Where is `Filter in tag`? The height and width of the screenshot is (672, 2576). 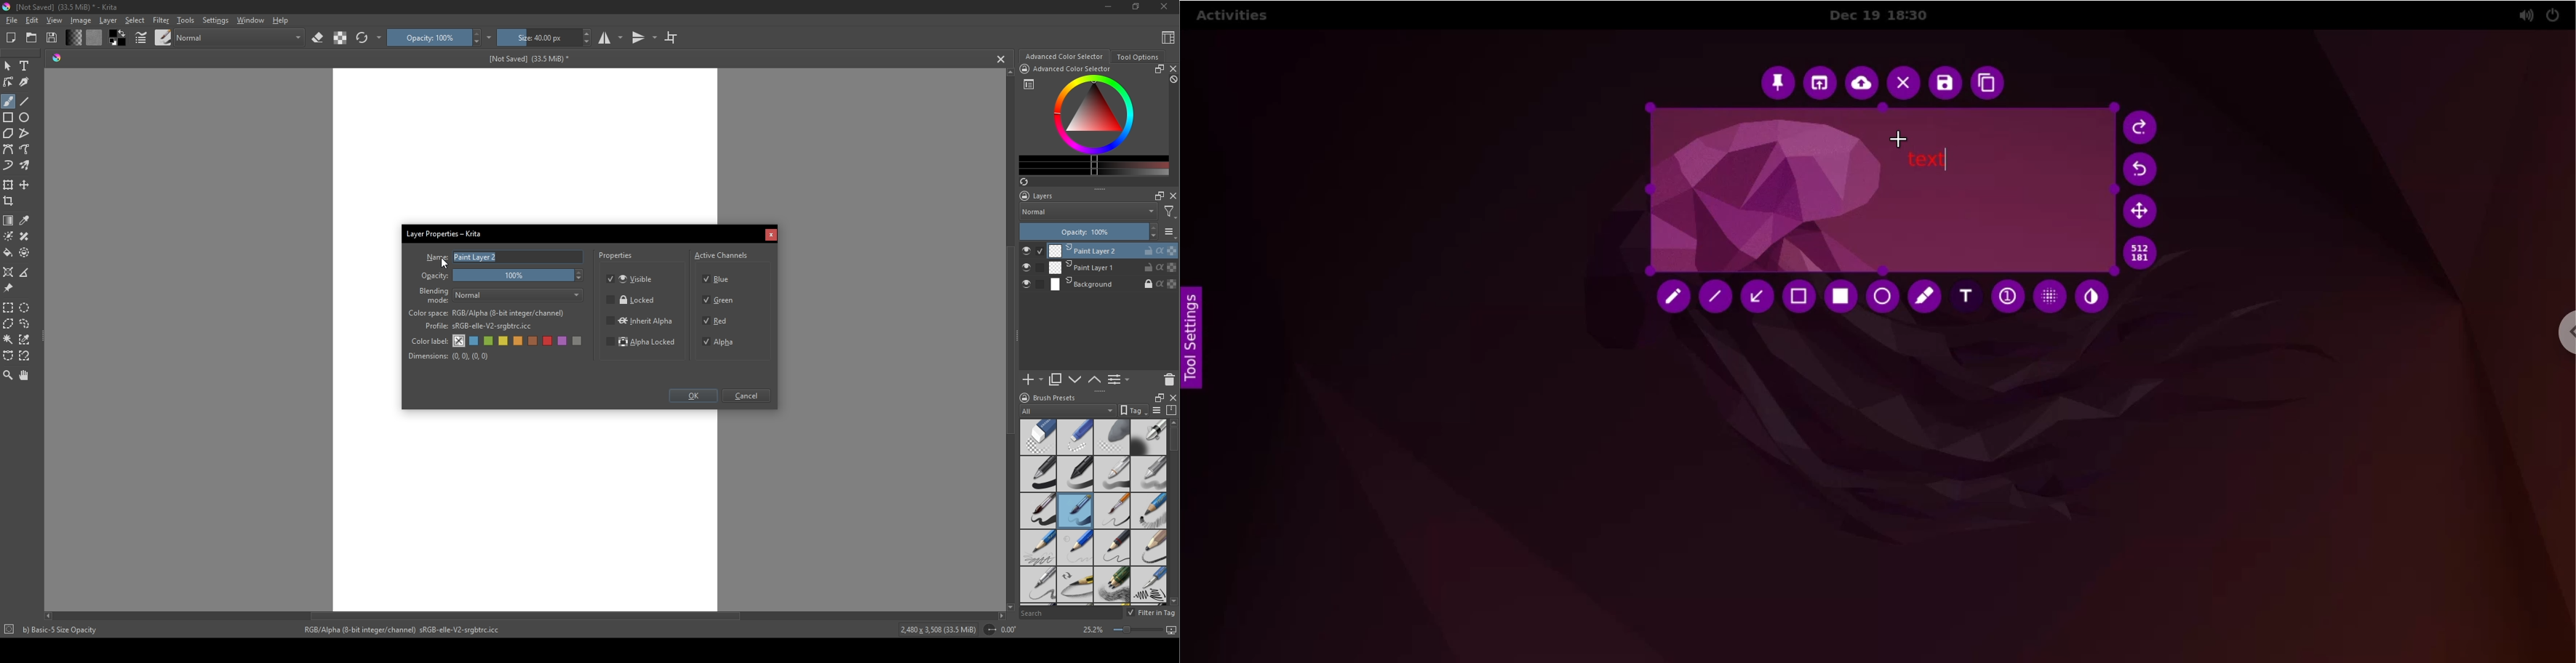 Filter in tag is located at coordinates (1152, 613).